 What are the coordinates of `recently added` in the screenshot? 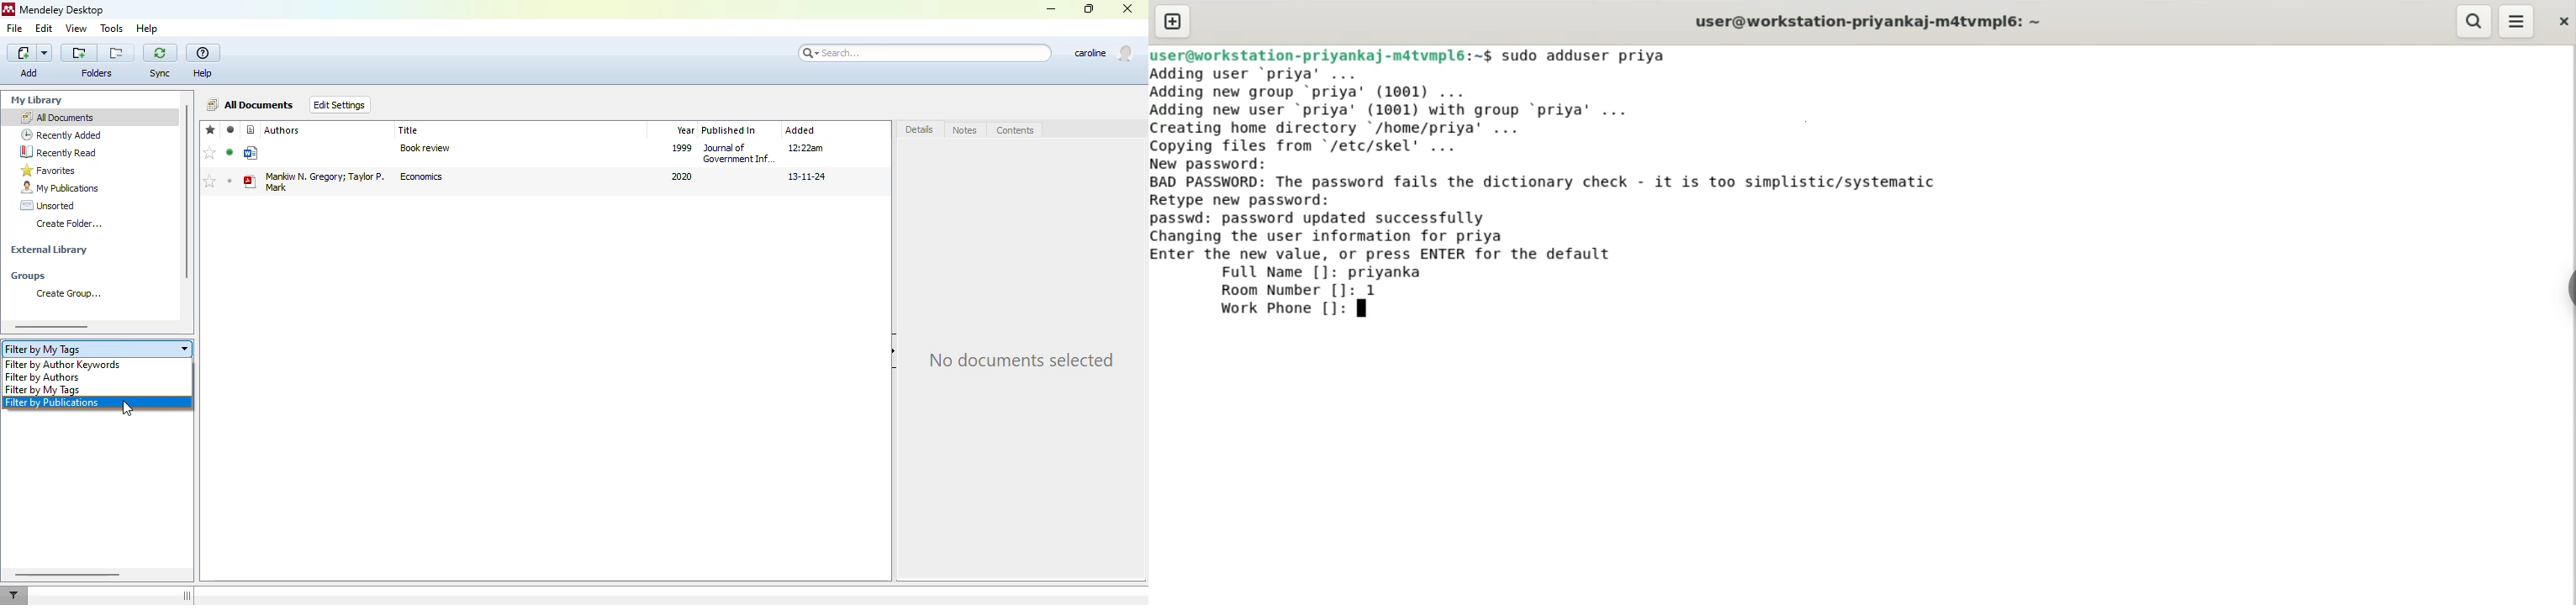 It's located at (61, 134).